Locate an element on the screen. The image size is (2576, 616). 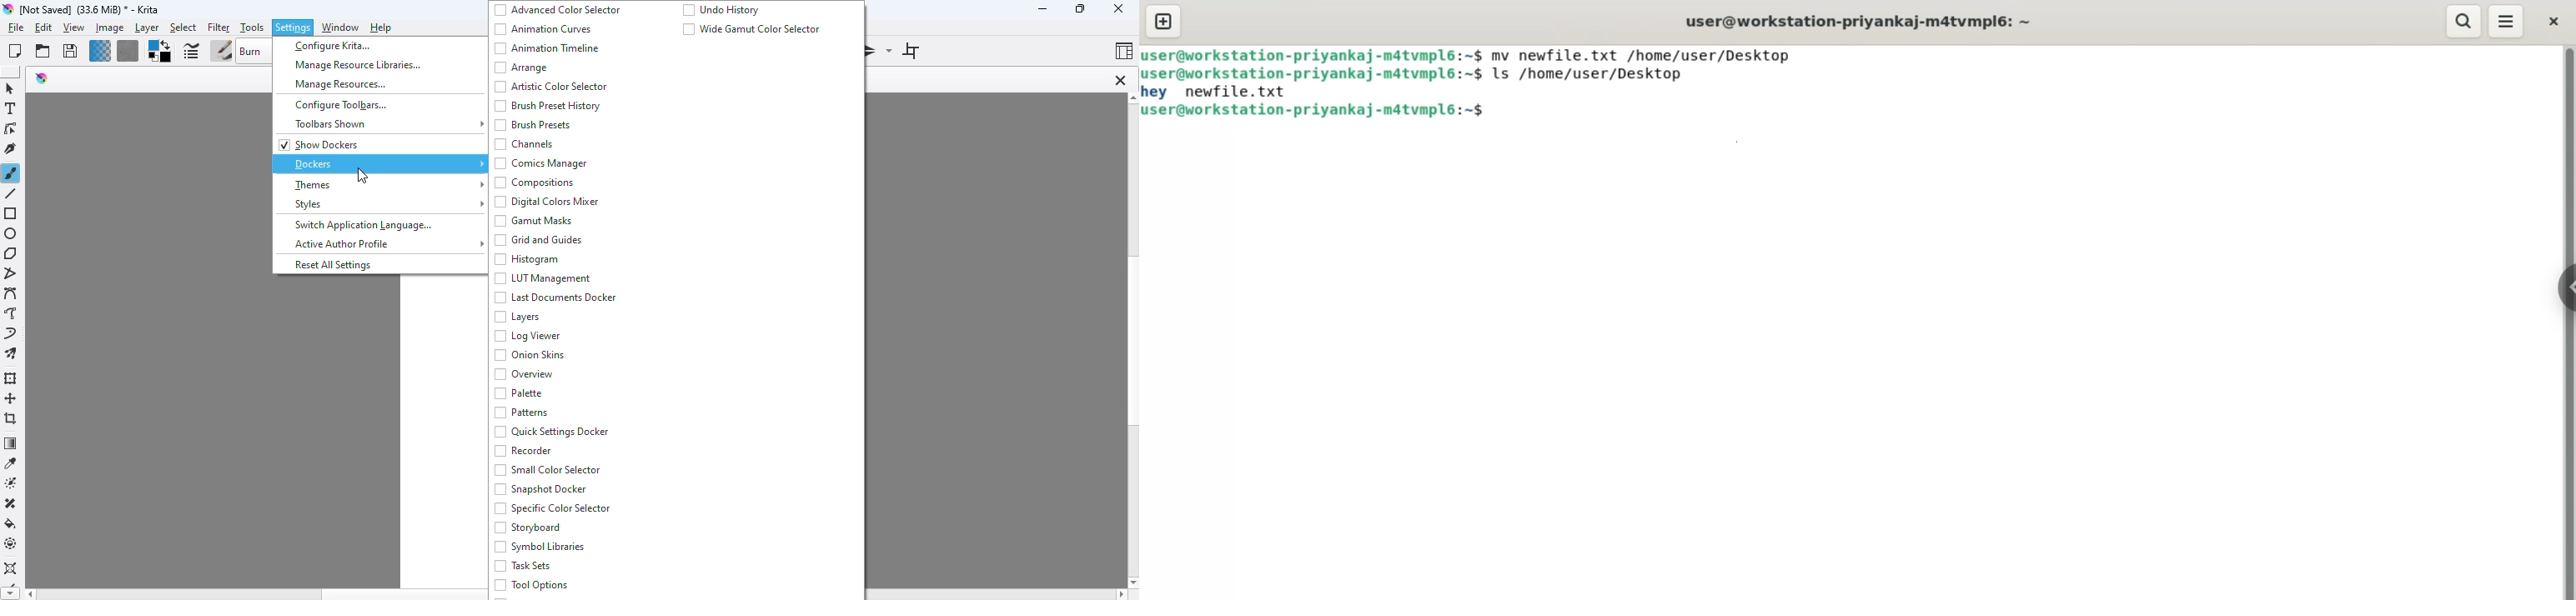
help is located at coordinates (382, 28).